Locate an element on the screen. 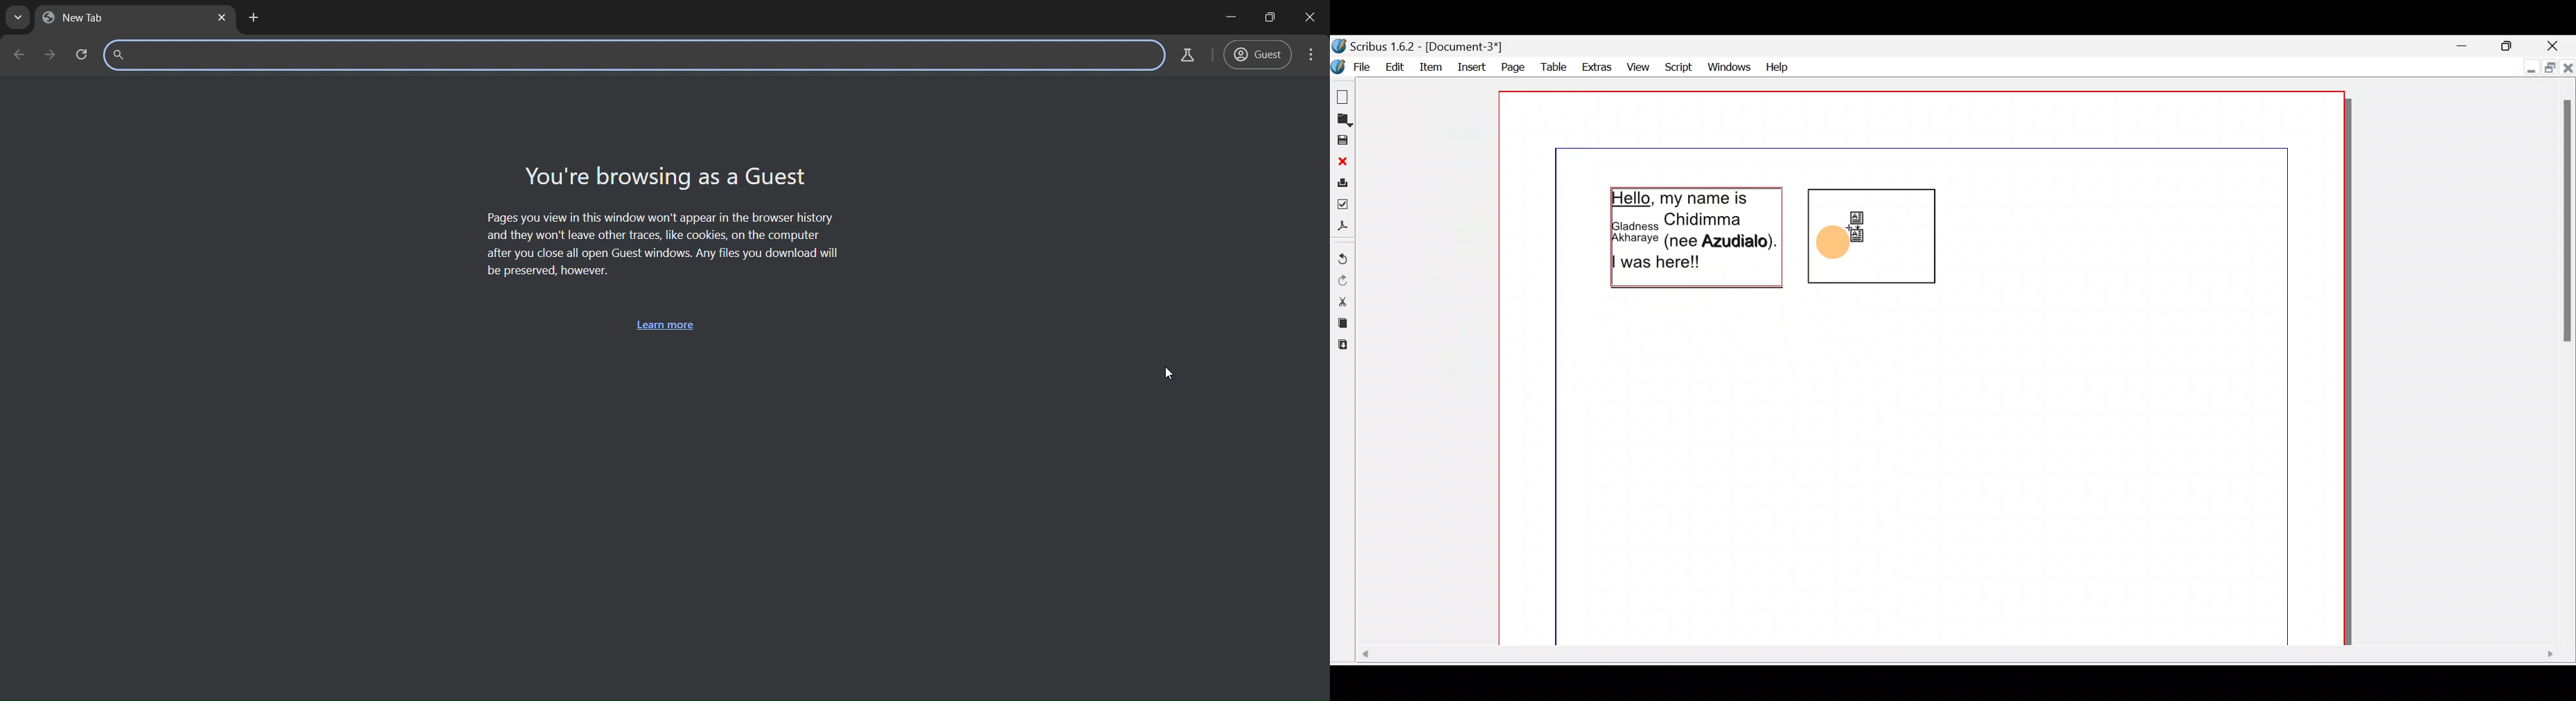 This screenshot has width=2576, height=728. new tab is located at coordinates (252, 16).